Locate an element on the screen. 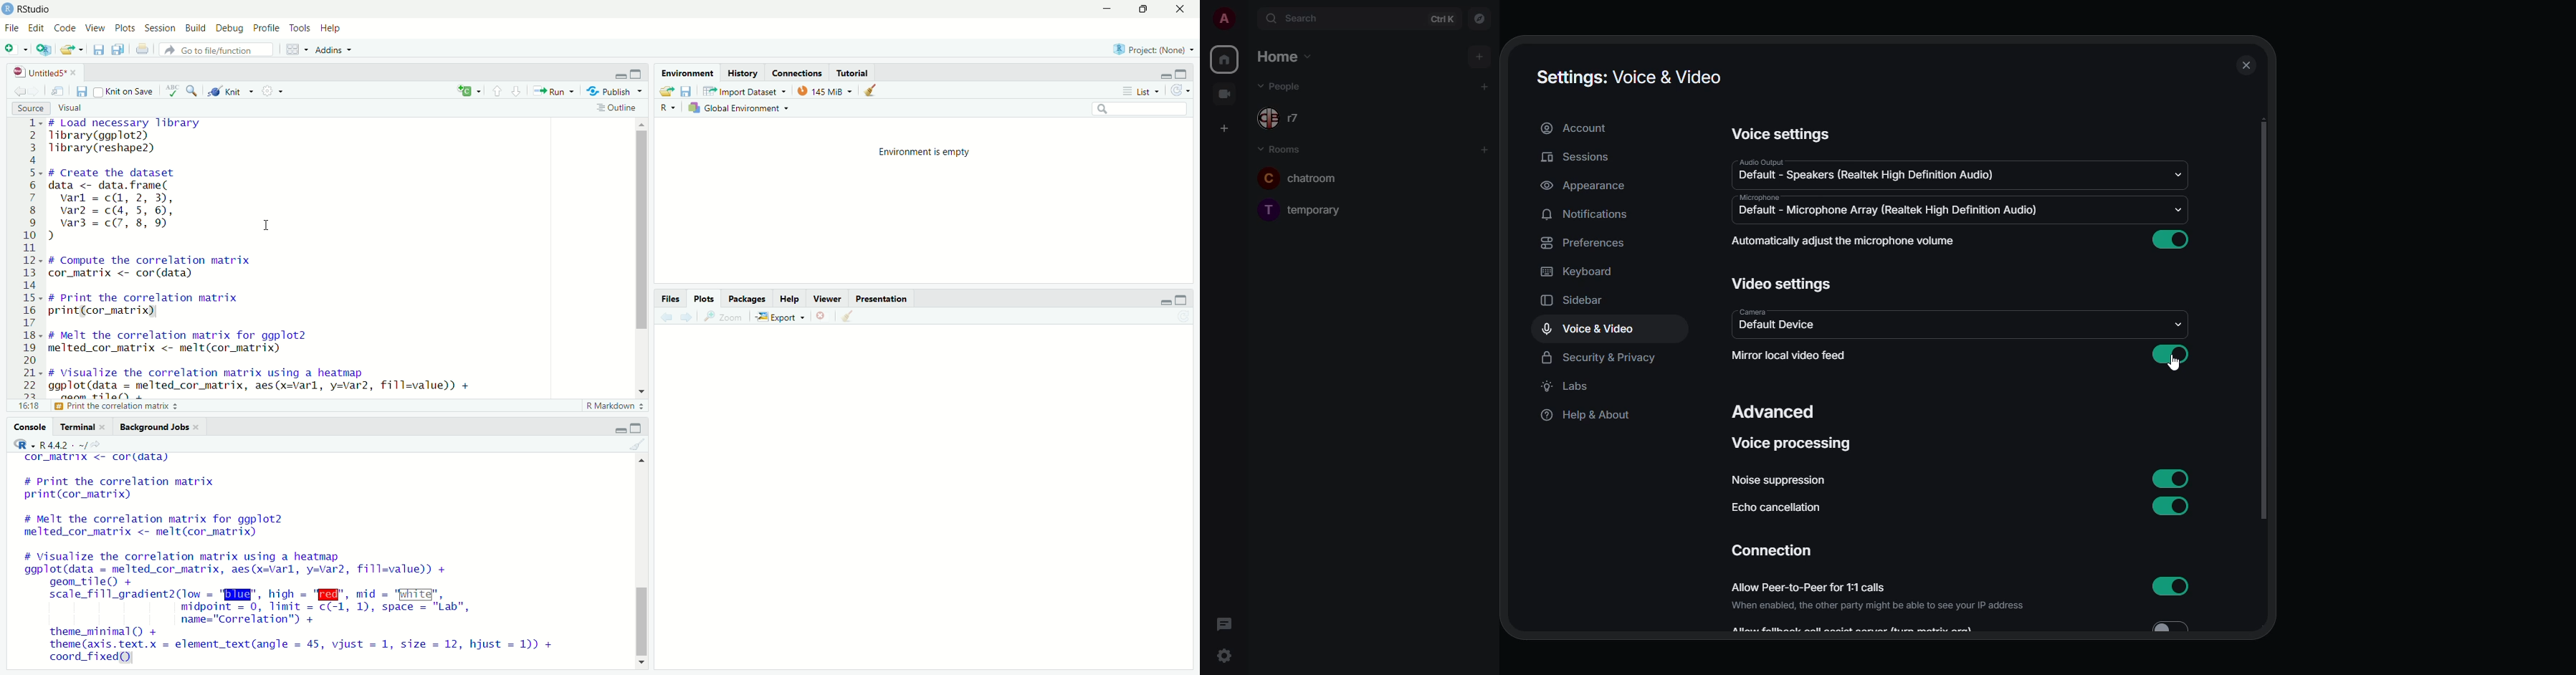 The height and width of the screenshot is (700, 2576). zoom is located at coordinates (726, 317).